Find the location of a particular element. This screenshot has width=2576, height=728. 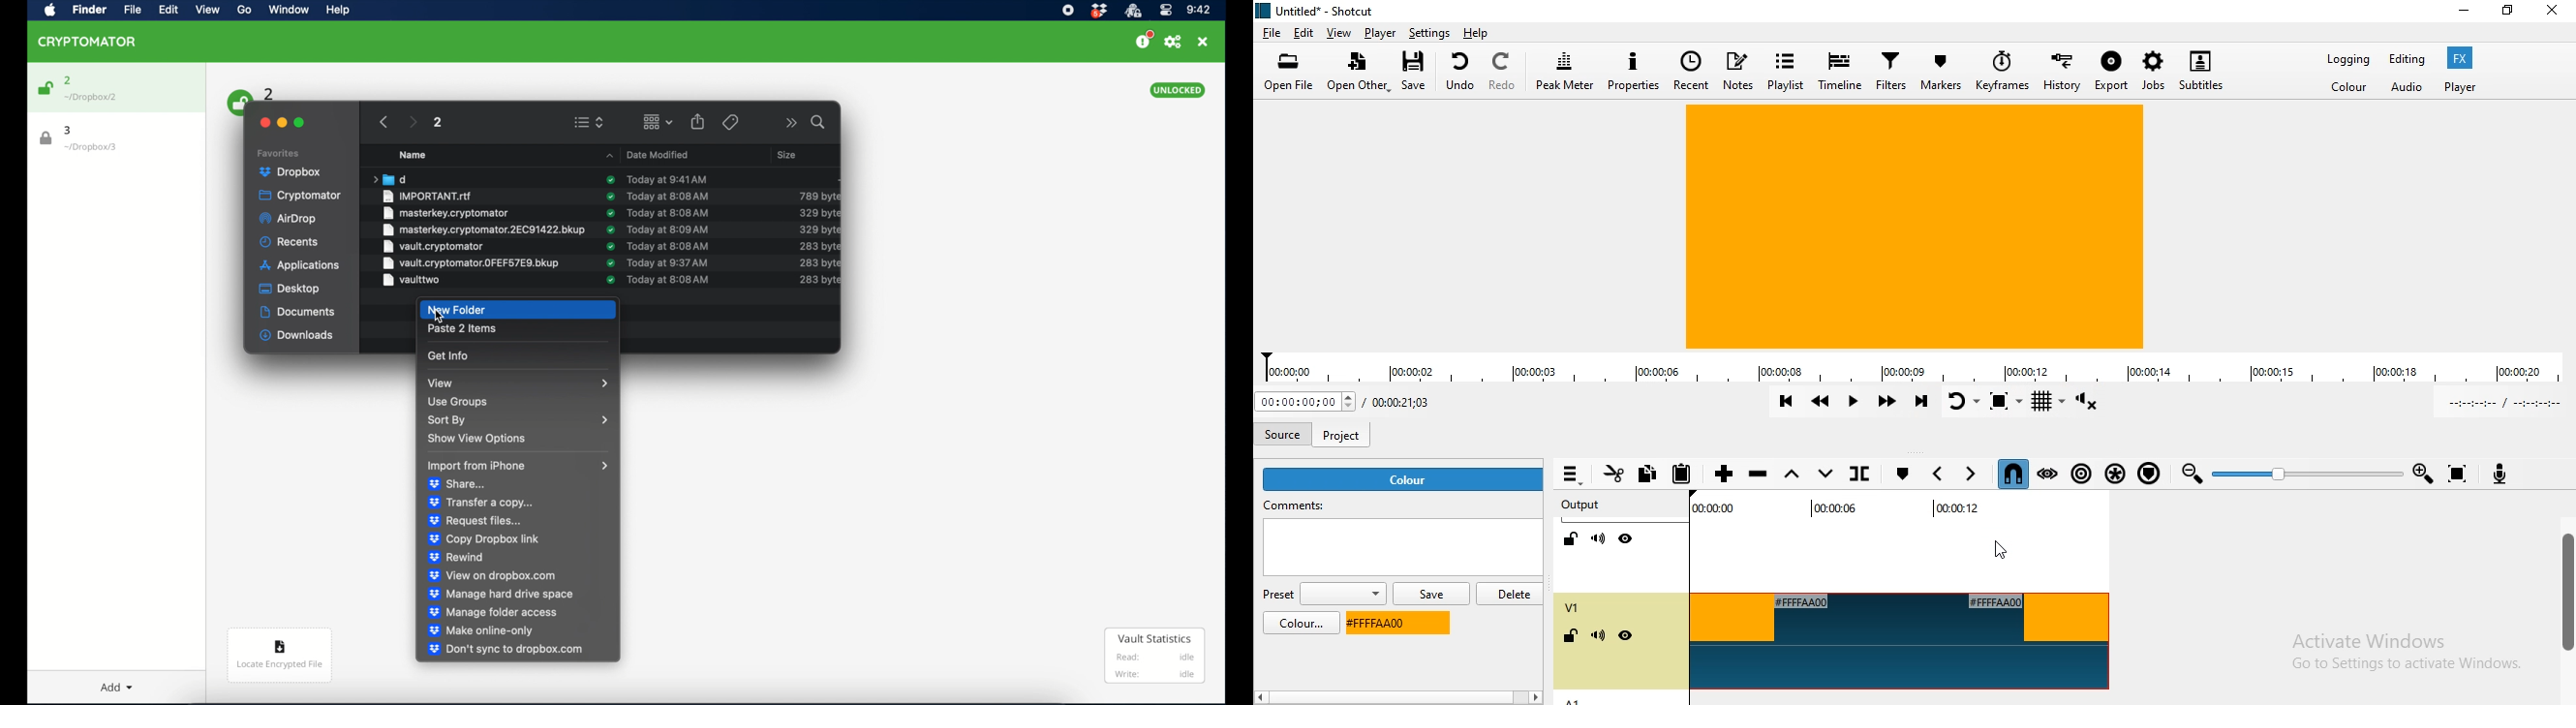

2 is located at coordinates (68, 80).